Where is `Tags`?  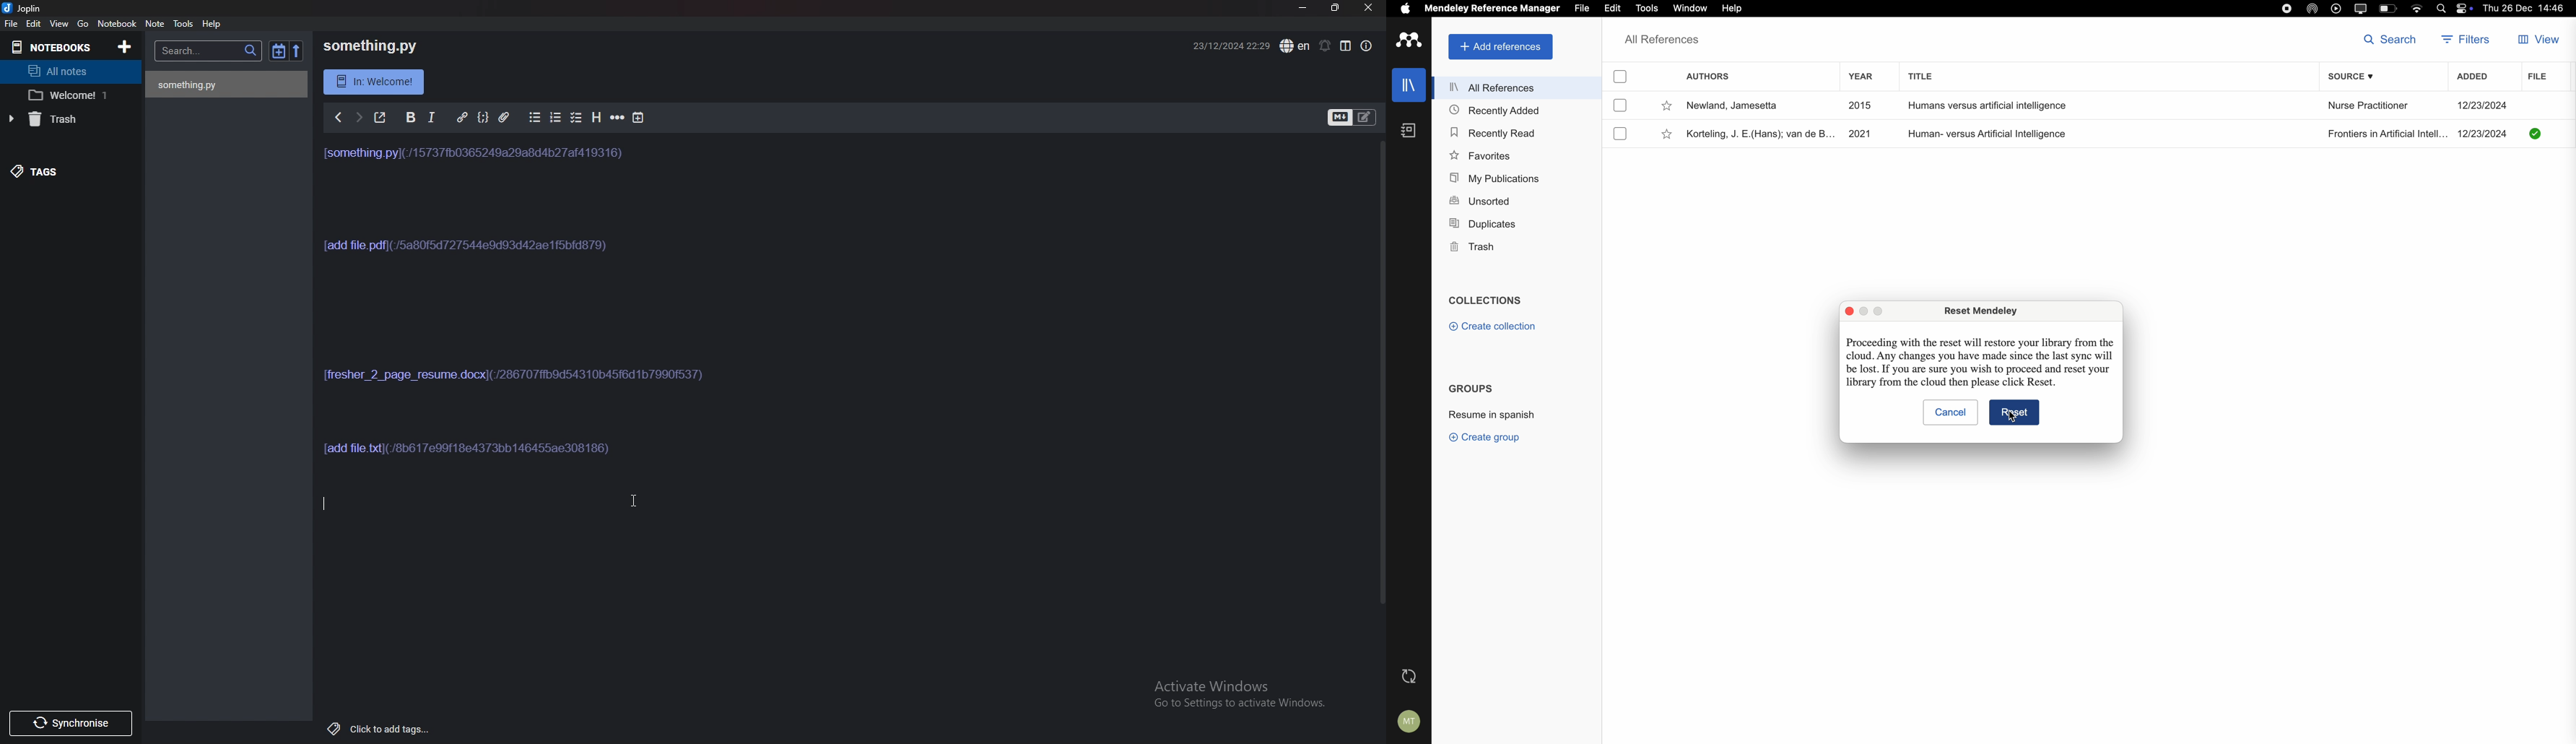 Tags is located at coordinates (66, 170).